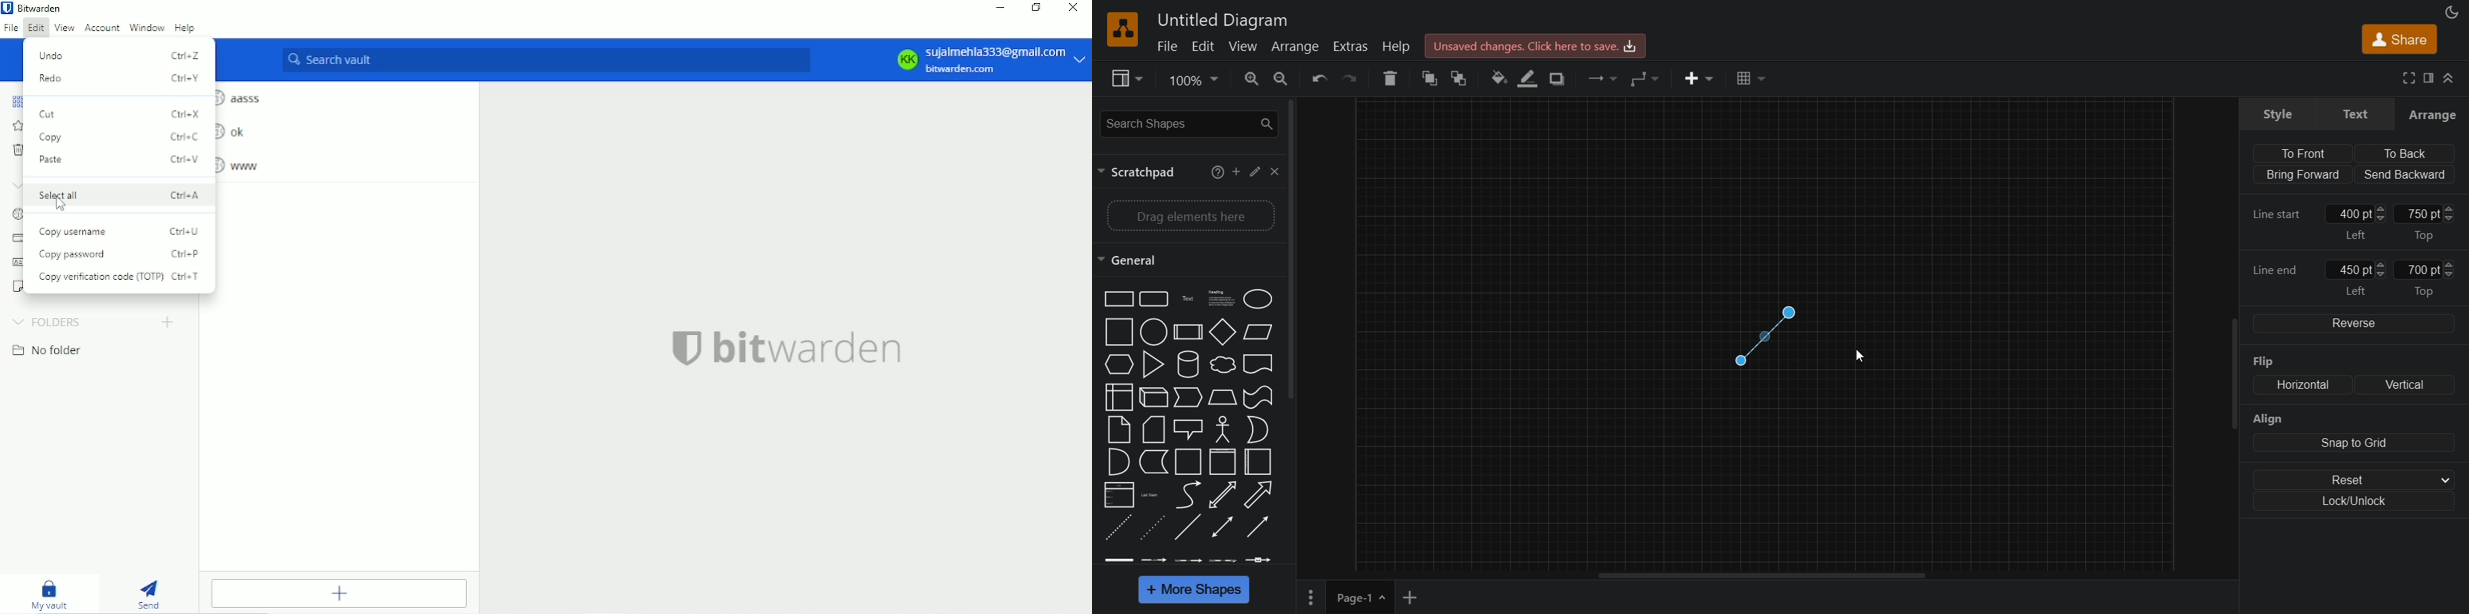  Describe the element at coordinates (1460, 78) in the screenshot. I see `to back` at that location.